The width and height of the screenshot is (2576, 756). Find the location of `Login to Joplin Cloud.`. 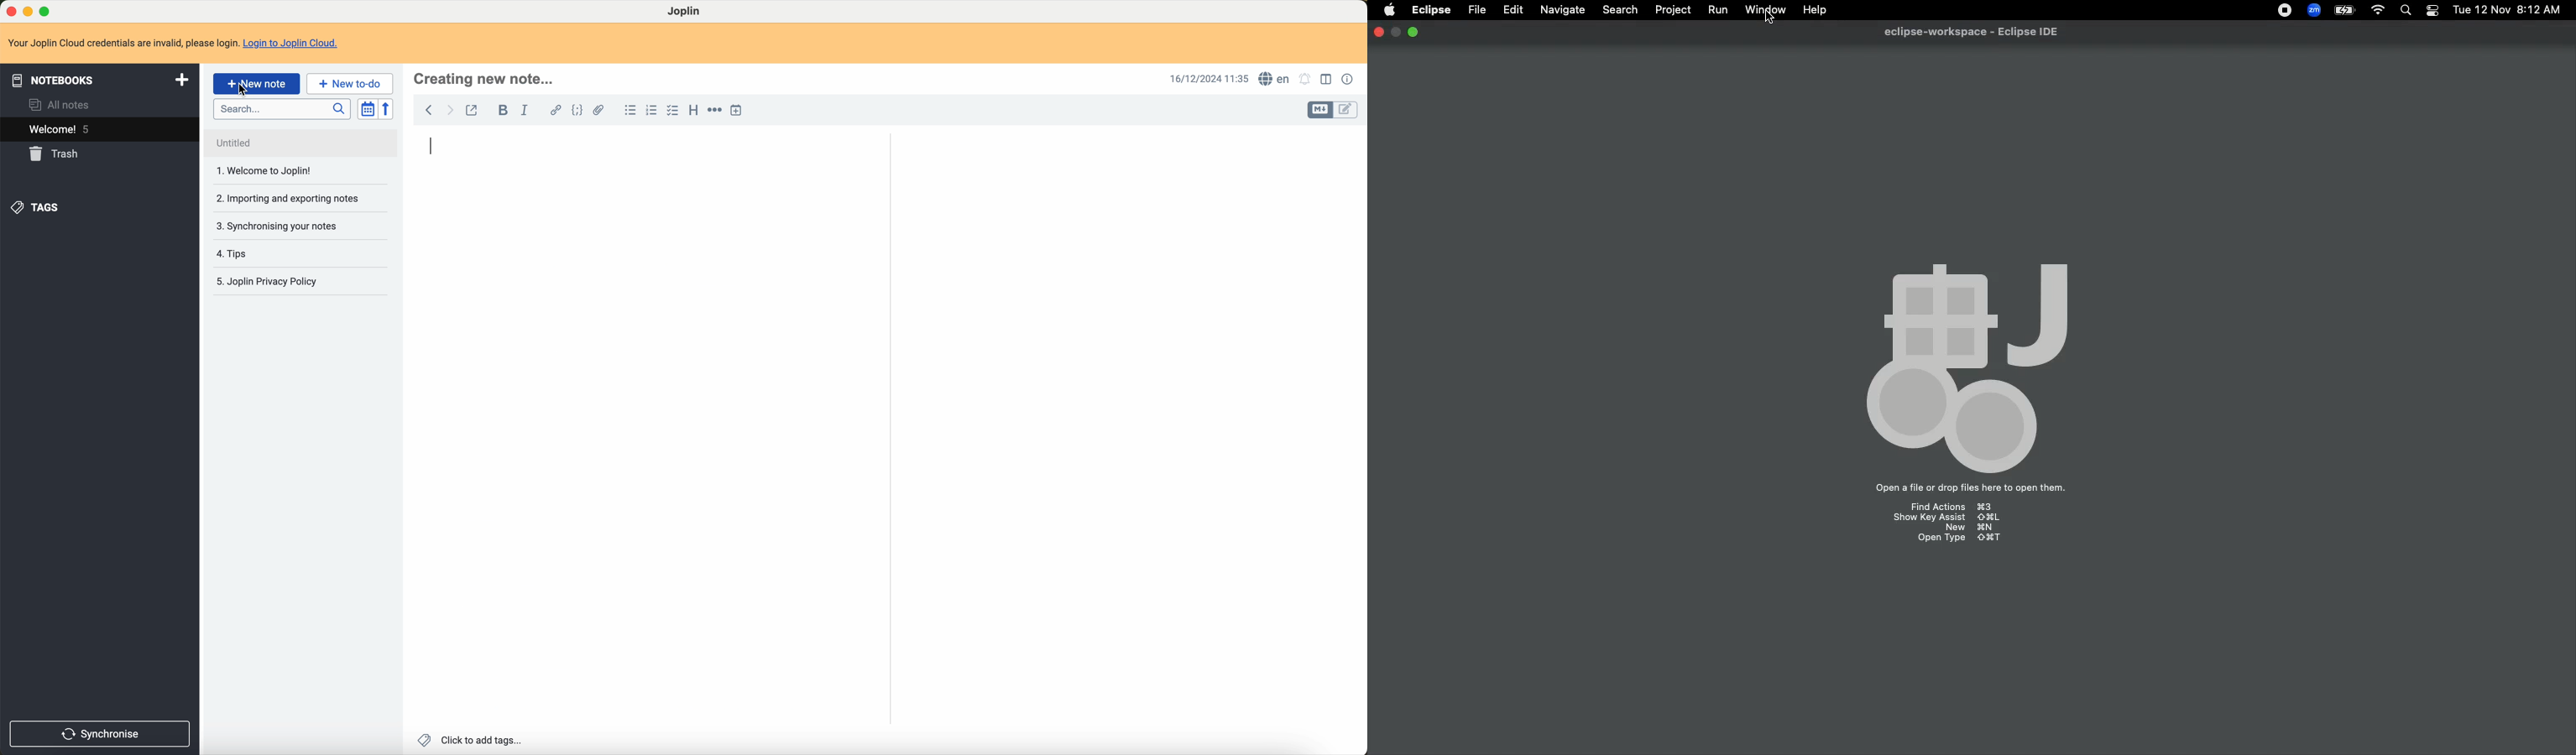

Login to Joplin Cloud. is located at coordinates (297, 44).